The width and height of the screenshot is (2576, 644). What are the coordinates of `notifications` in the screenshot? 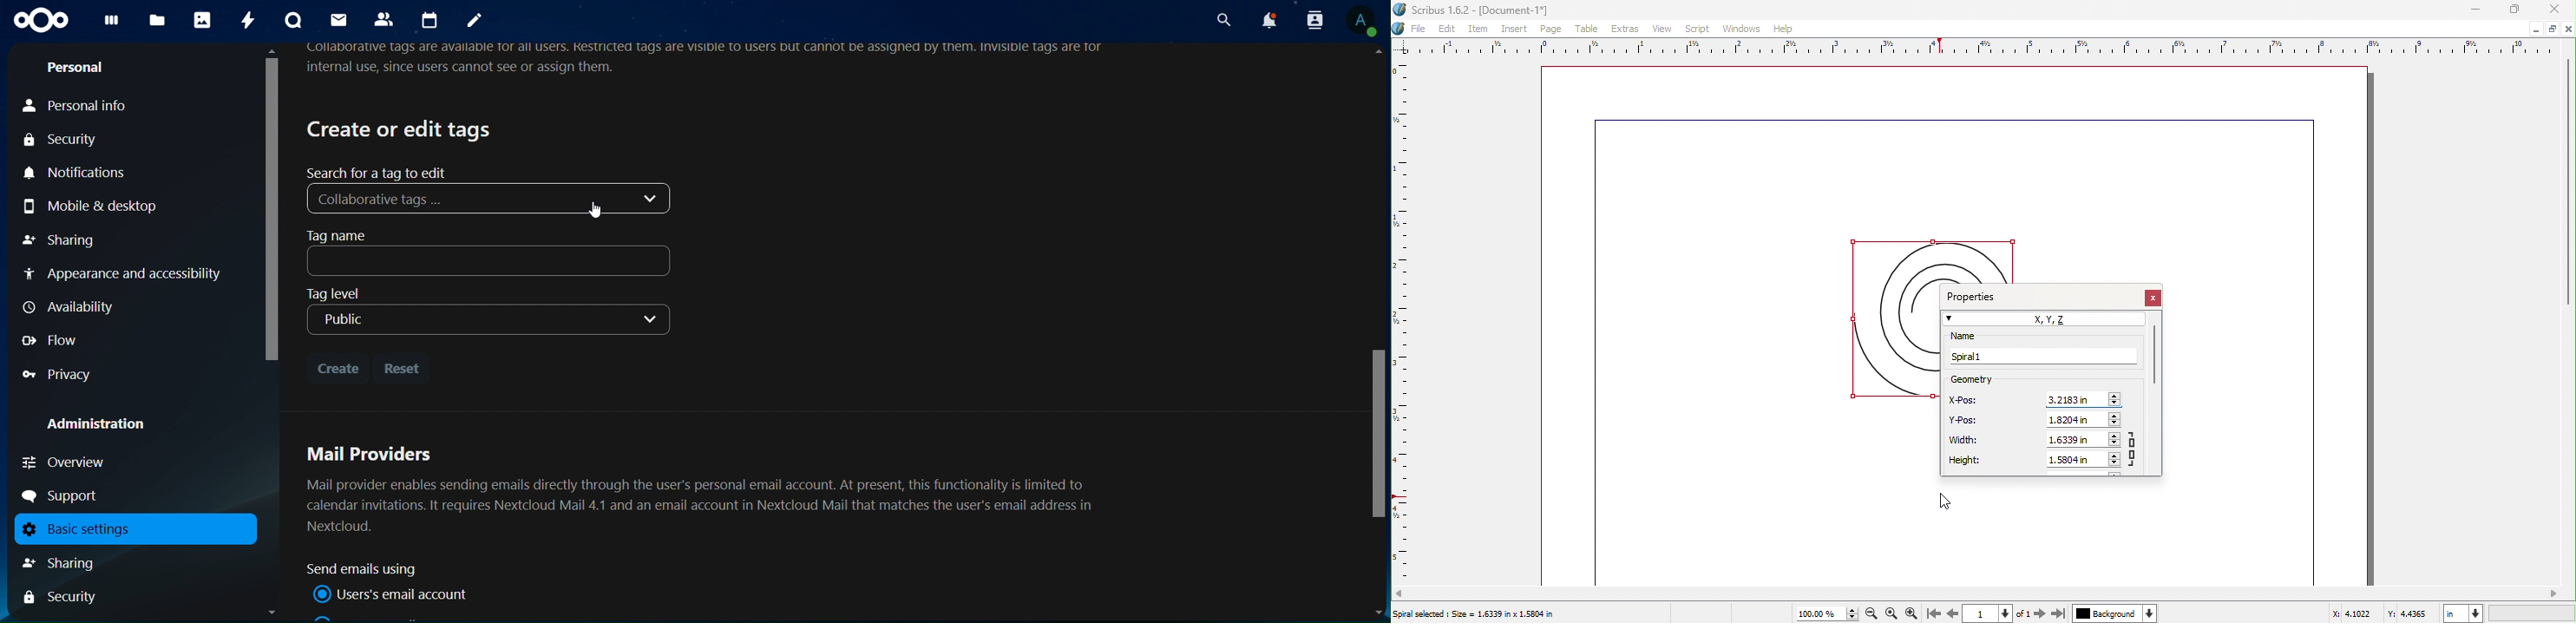 It's located at (82, 174).